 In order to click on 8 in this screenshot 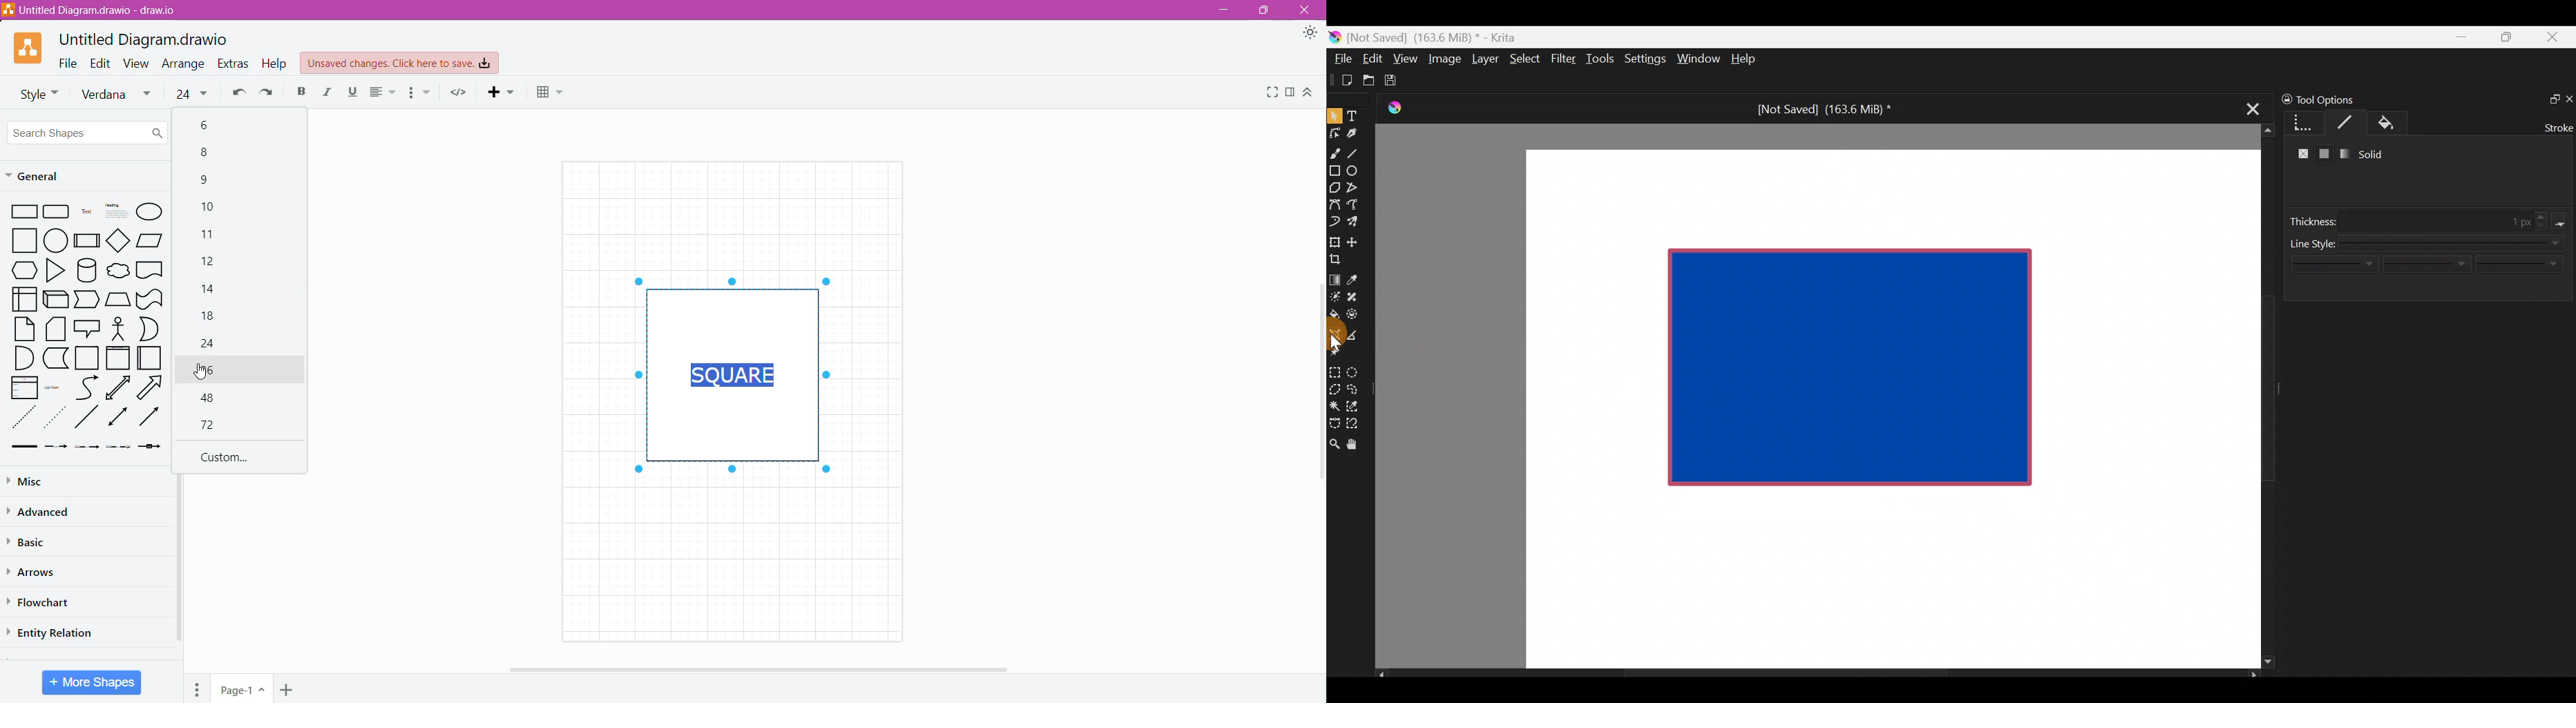, I will do `click(209, 154)`.